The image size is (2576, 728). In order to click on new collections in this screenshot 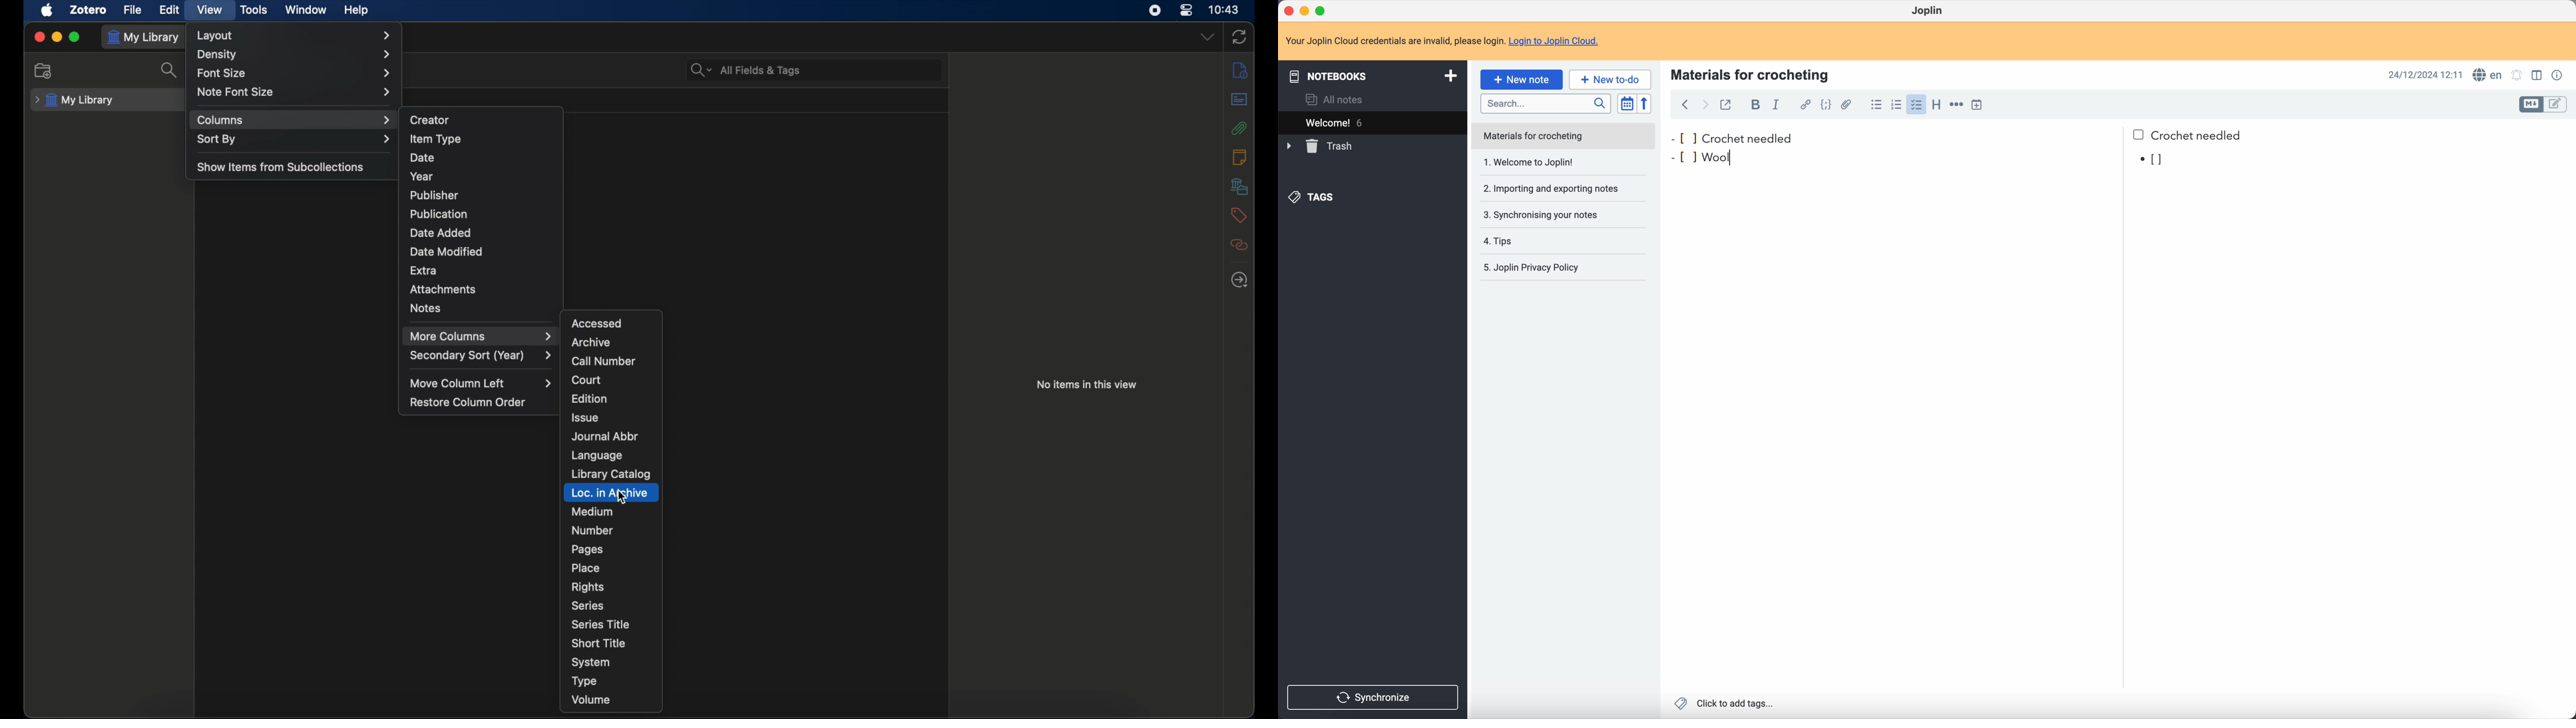, I will do `click(44, 70)`.